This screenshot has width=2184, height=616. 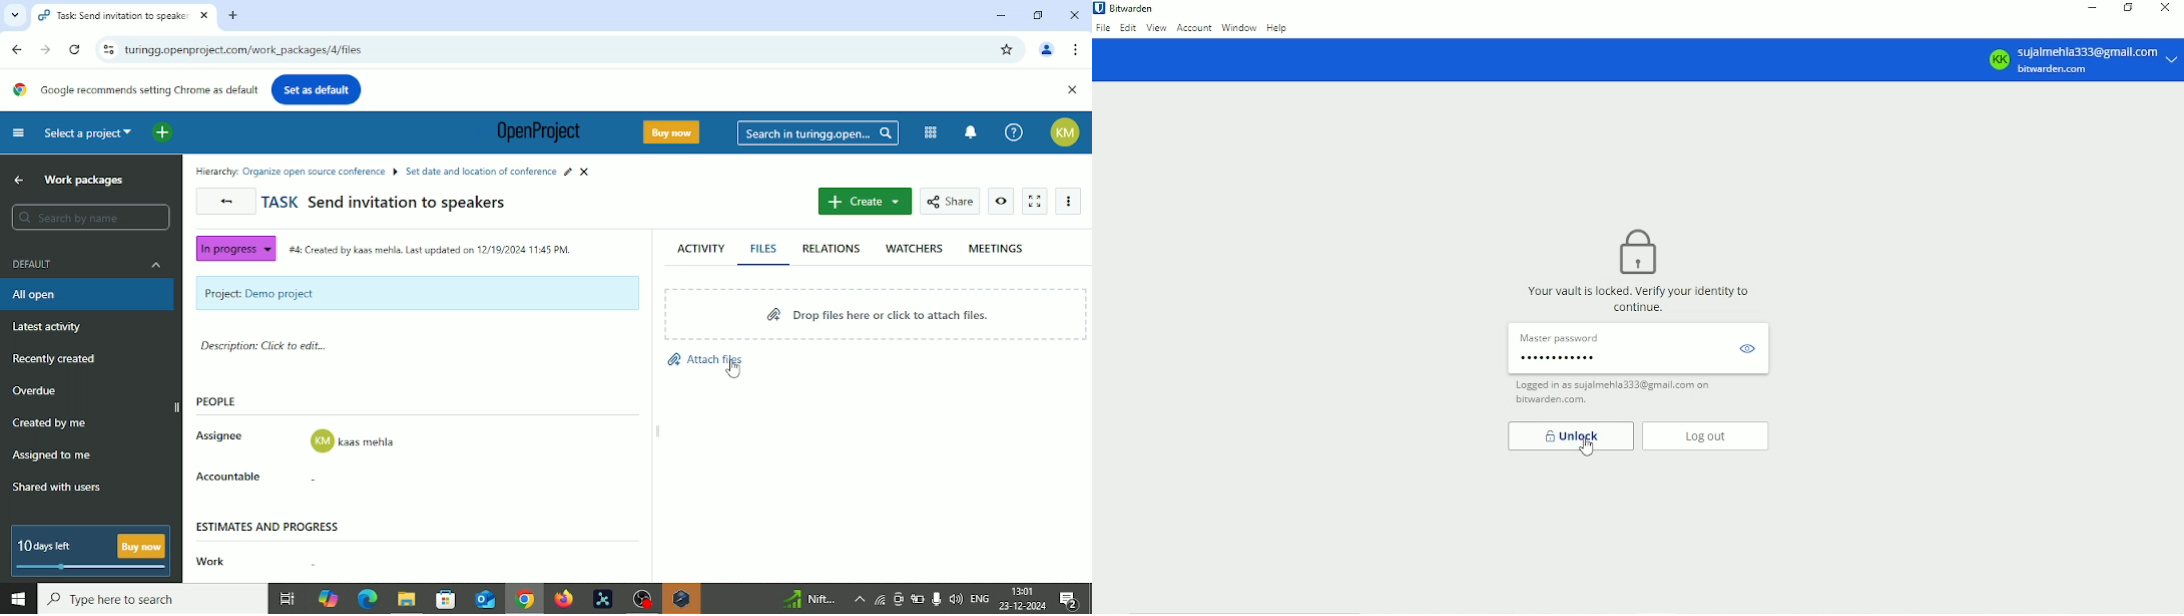 I want to click on Create, so click(x=864, y=202).